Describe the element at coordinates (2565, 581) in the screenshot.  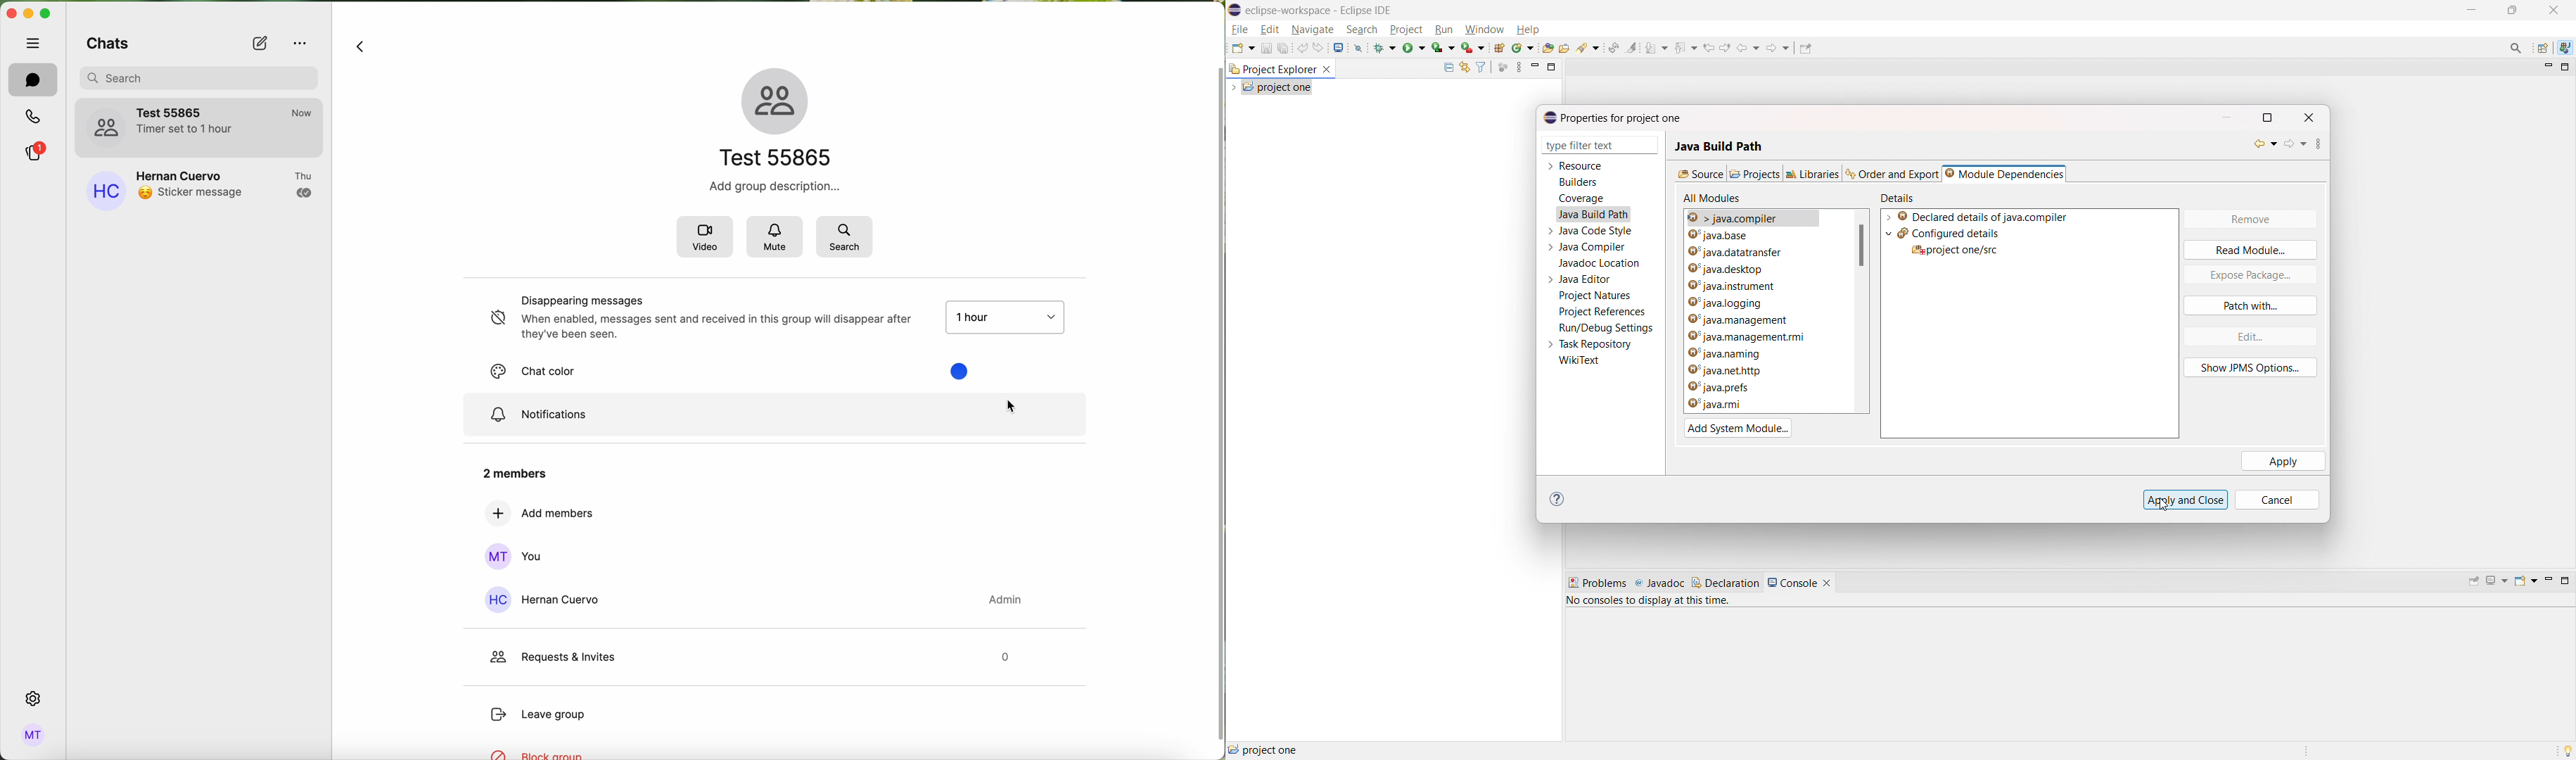
I see `maximize` at that location.